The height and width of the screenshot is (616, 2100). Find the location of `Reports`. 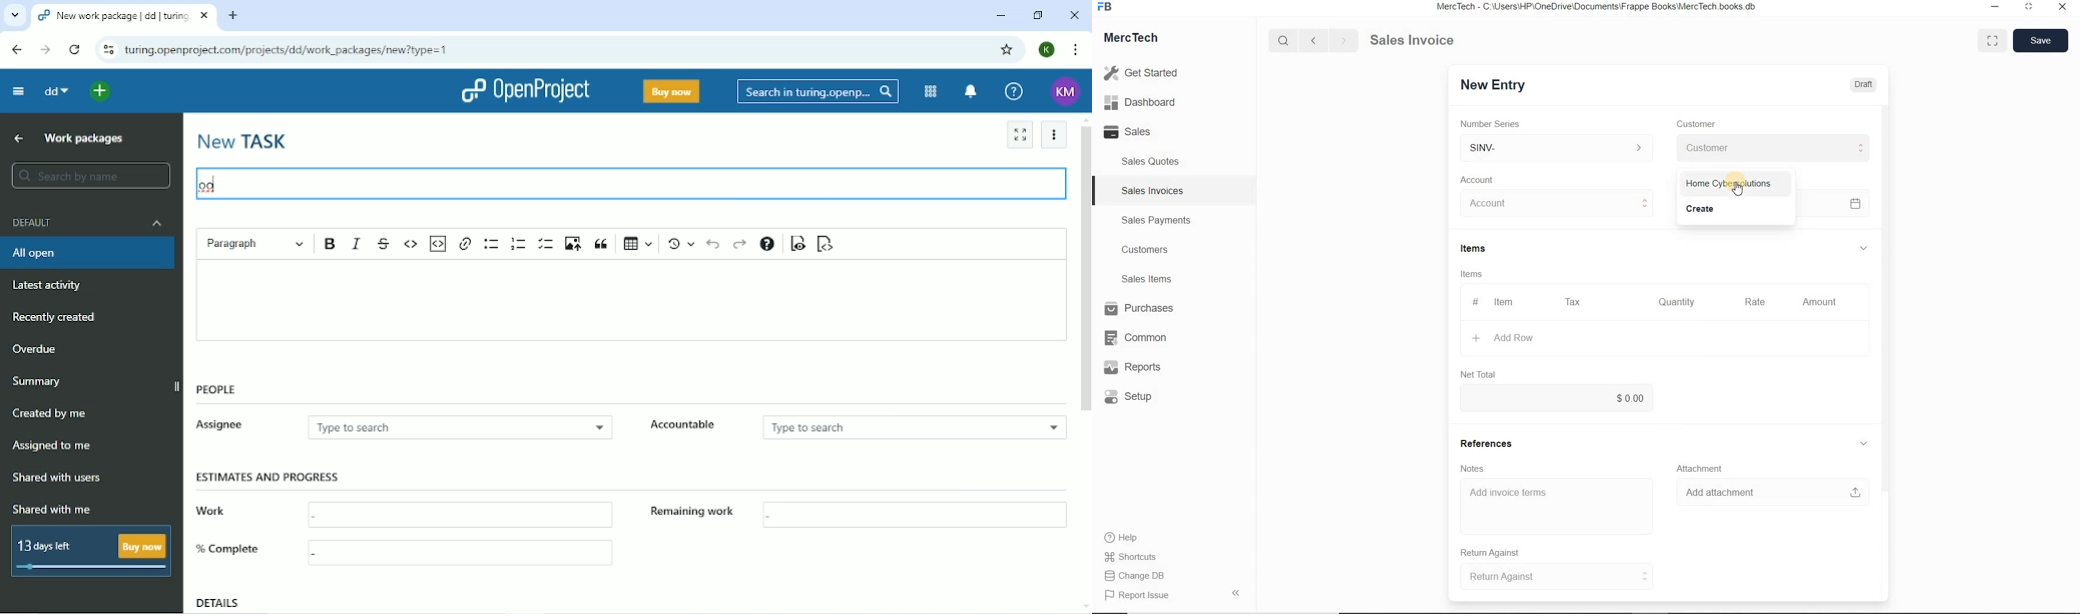

Reports is located at coordinates (1141, 368).